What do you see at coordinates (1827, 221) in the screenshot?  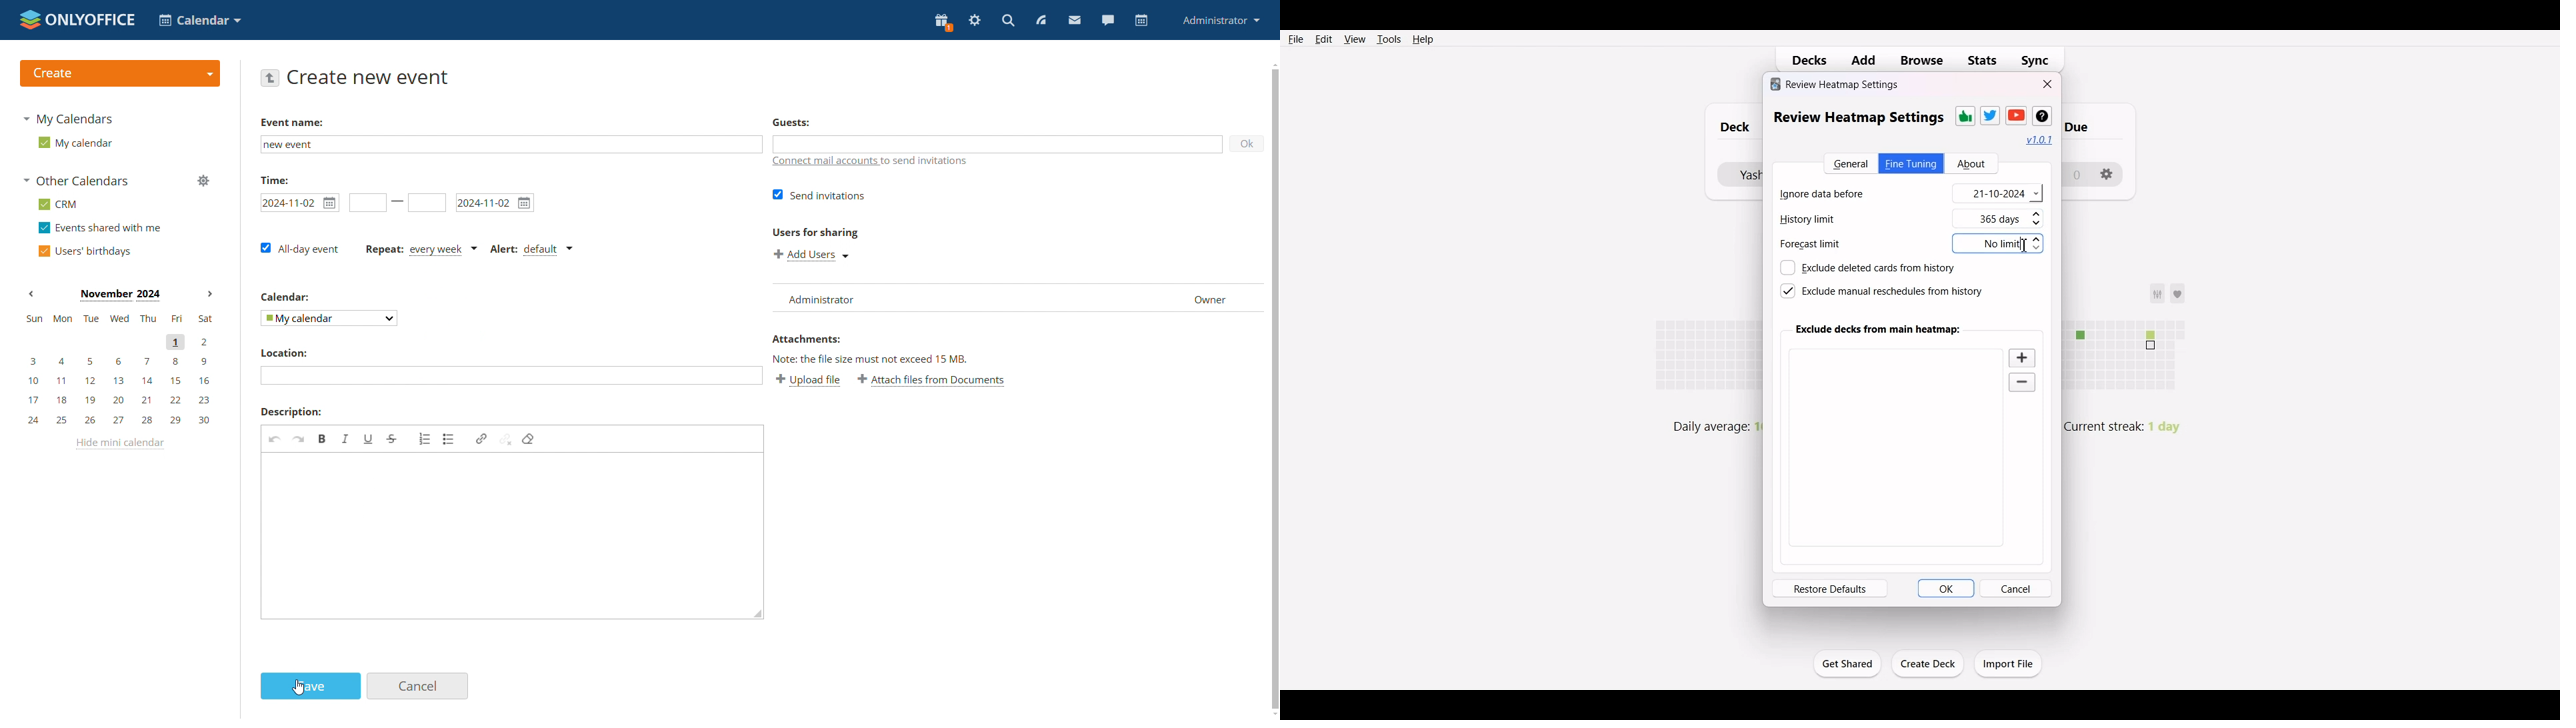 I see `History limit` at bounding box center [1827, 221].